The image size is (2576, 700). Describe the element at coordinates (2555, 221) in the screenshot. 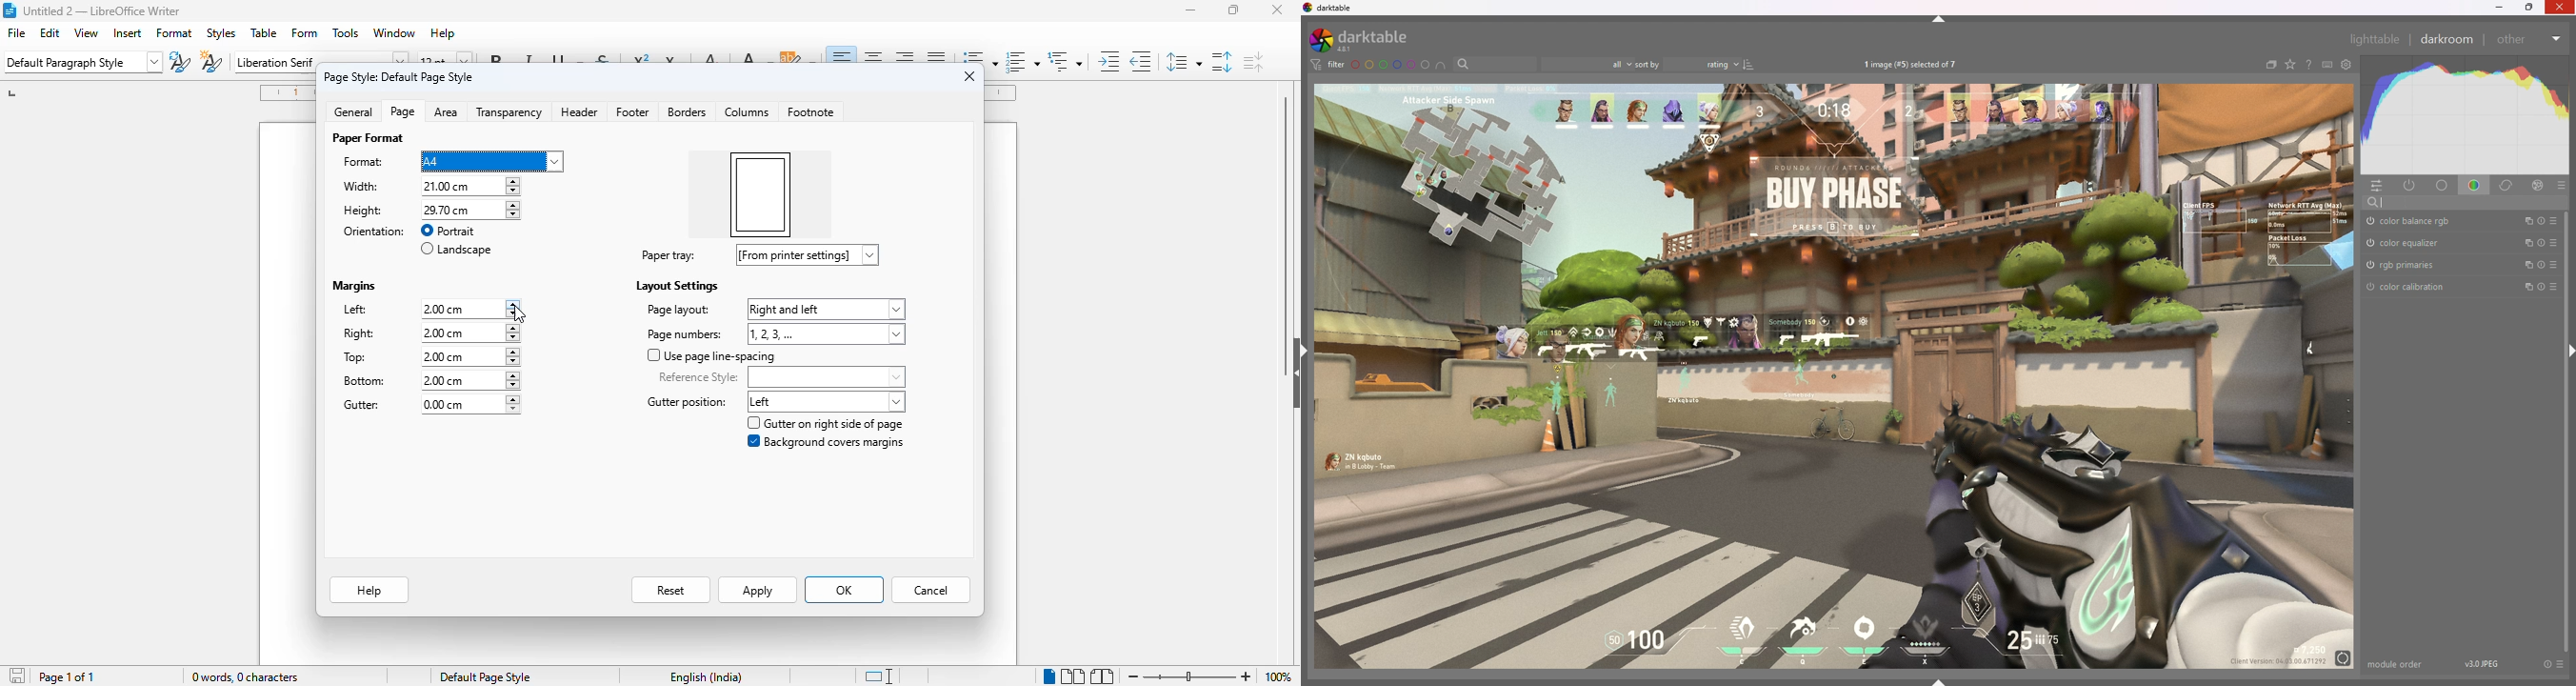

I see `presets` at that location.